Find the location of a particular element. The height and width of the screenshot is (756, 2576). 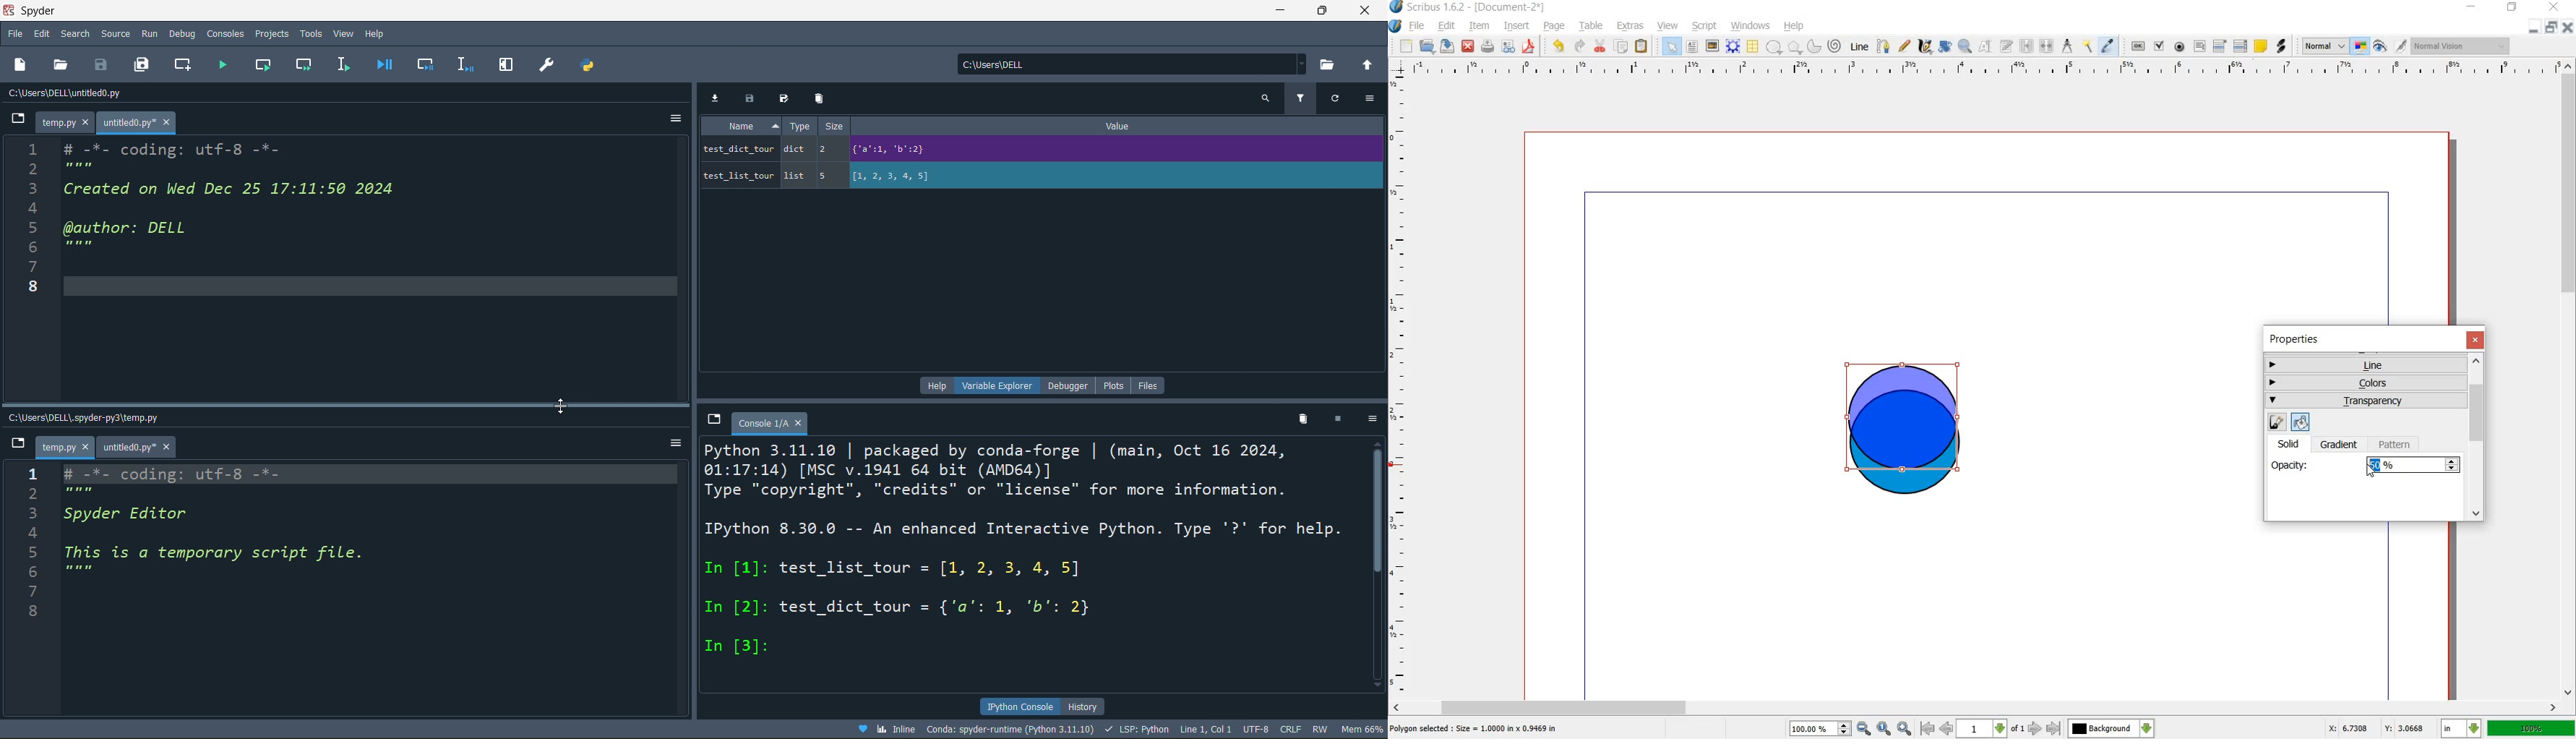

pdf text fied is located at coordinates (2200, 45).